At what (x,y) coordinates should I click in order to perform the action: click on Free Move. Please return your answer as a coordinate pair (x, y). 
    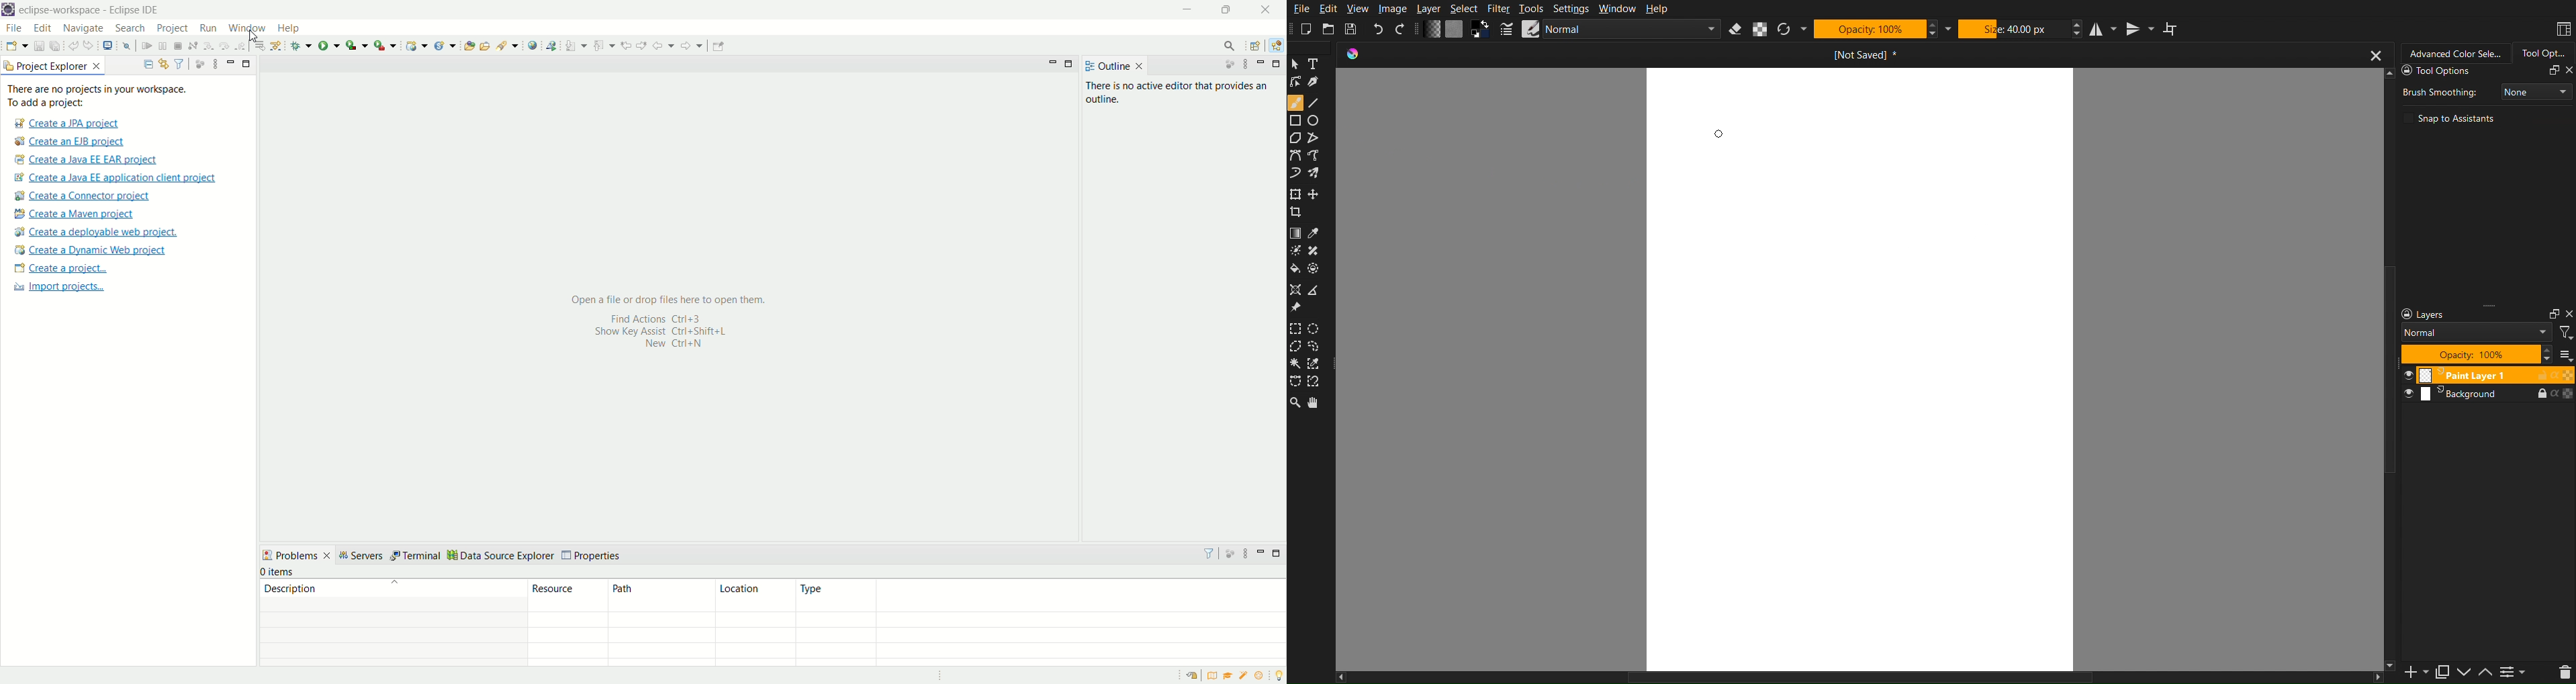
    Looking at the image, I should click on (1316, 194).